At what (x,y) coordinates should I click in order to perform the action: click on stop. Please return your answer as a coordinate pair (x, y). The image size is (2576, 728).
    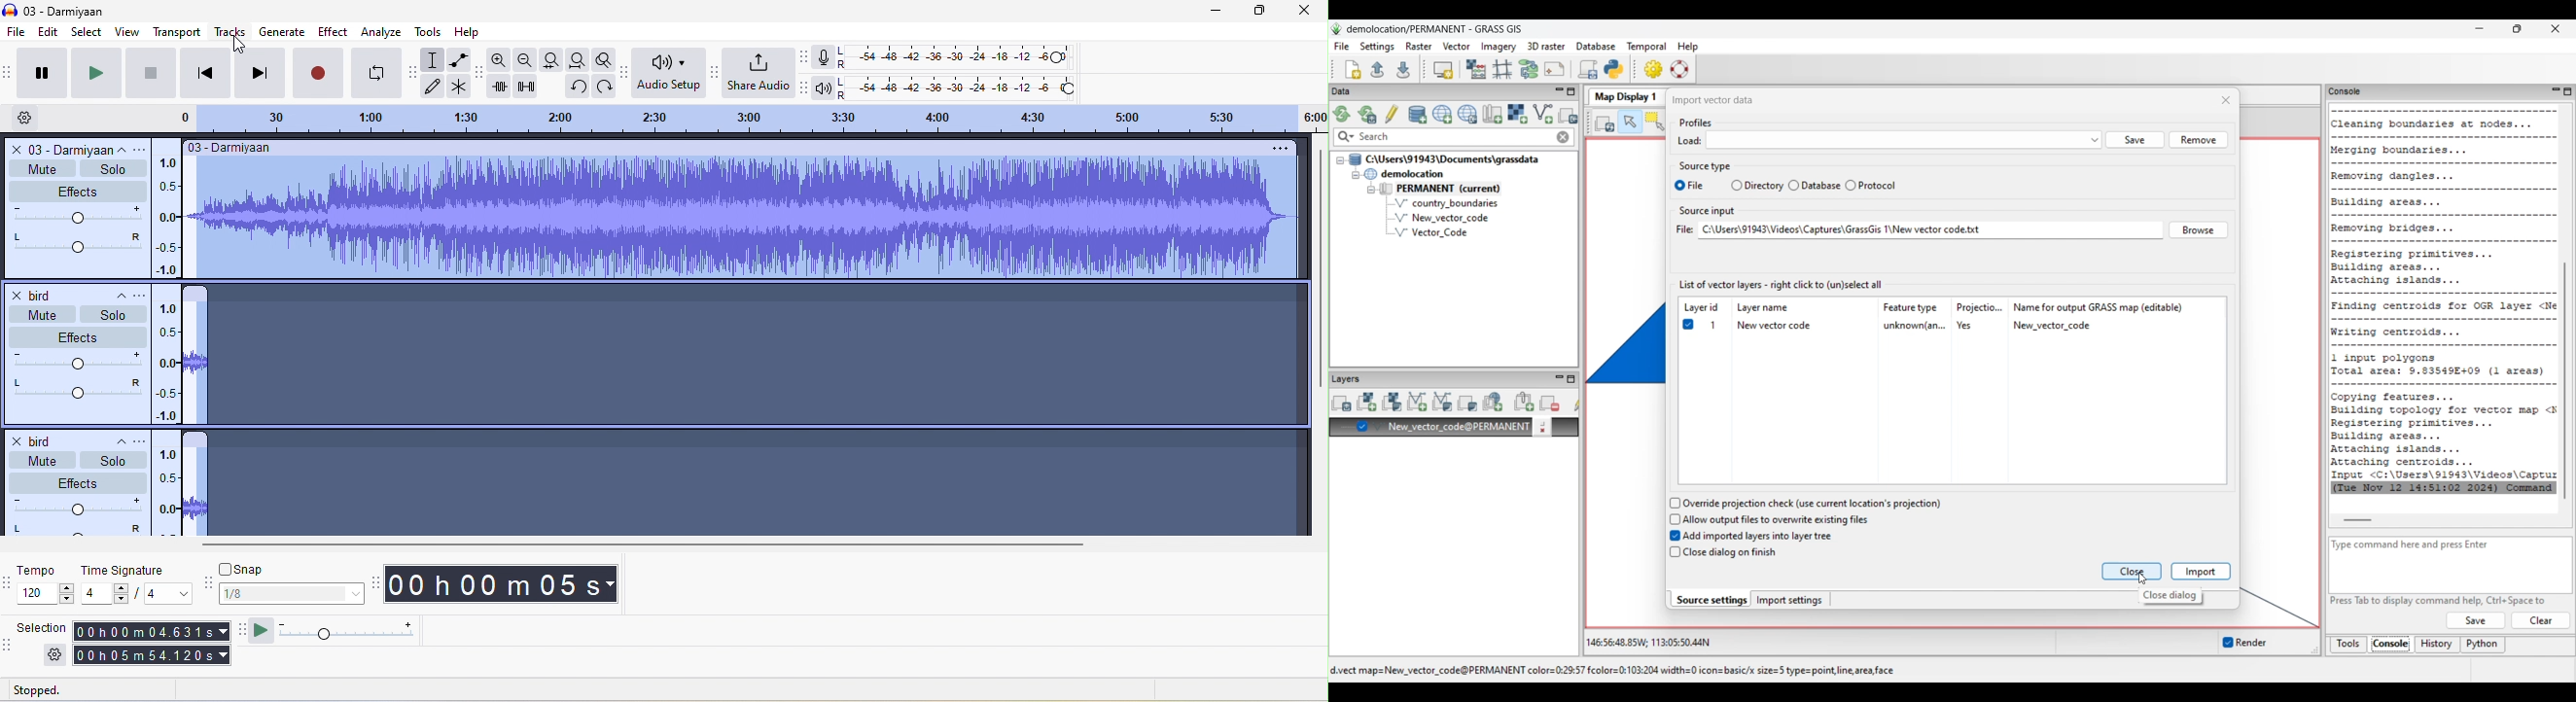
    Looking at the image, I should click on (150, 72).